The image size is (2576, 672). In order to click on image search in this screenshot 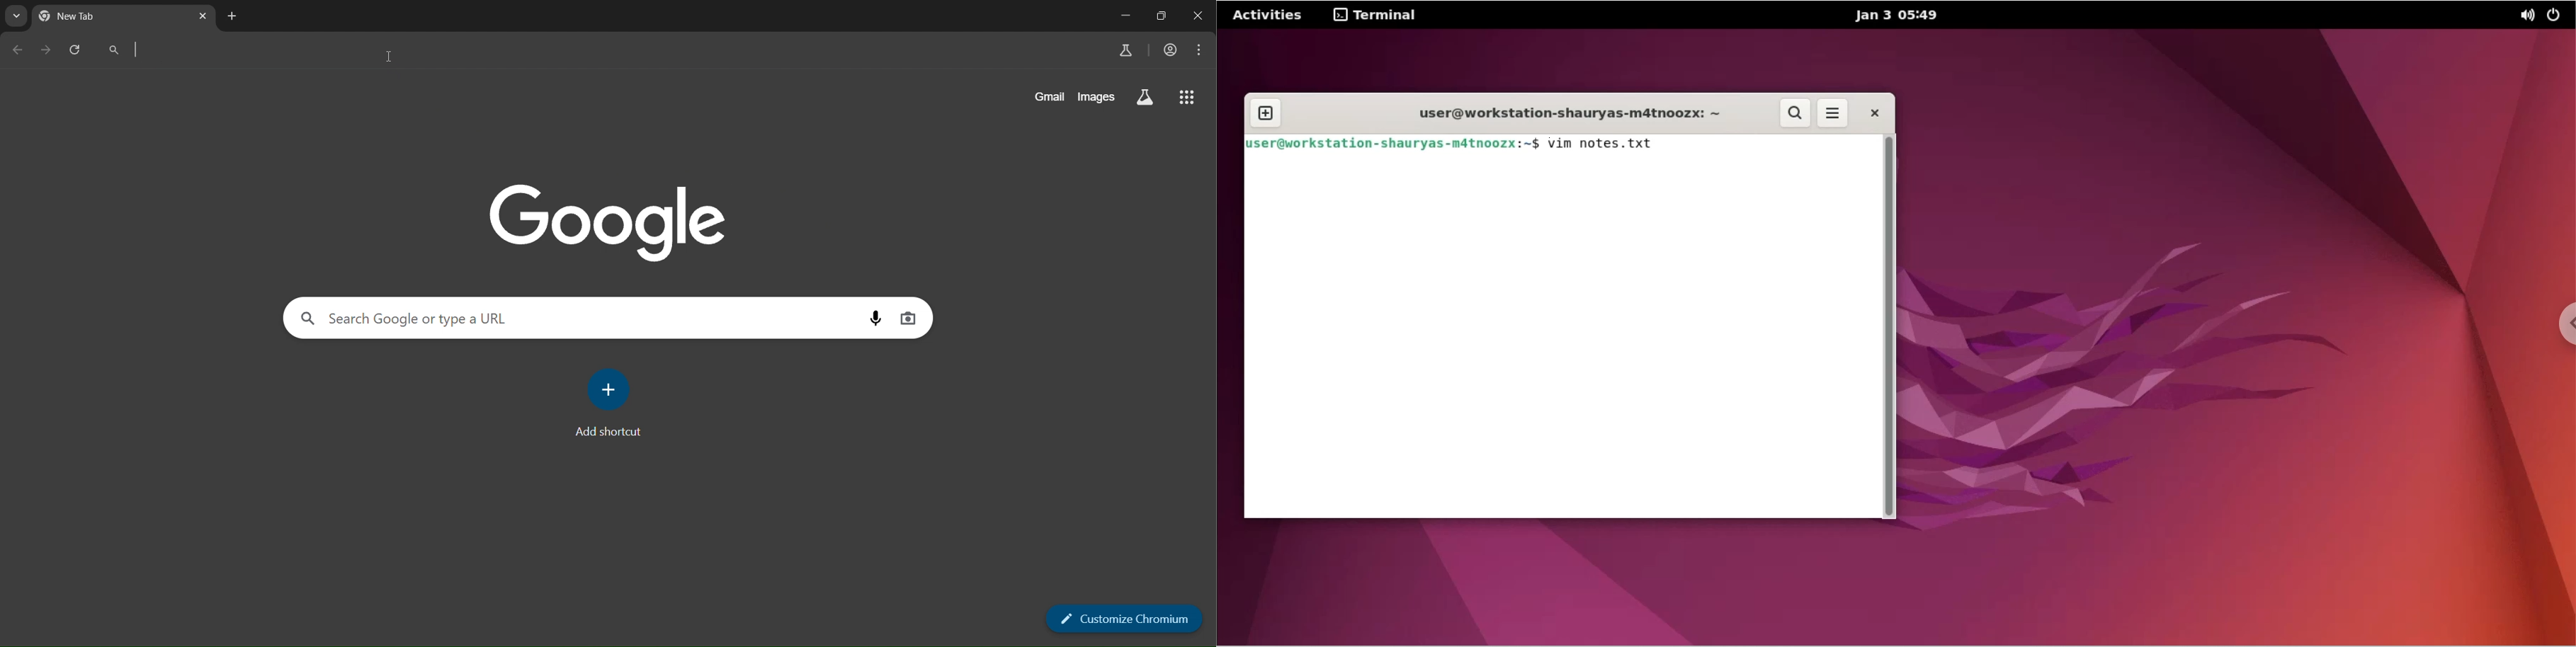, I will do `click(906, 318)`.